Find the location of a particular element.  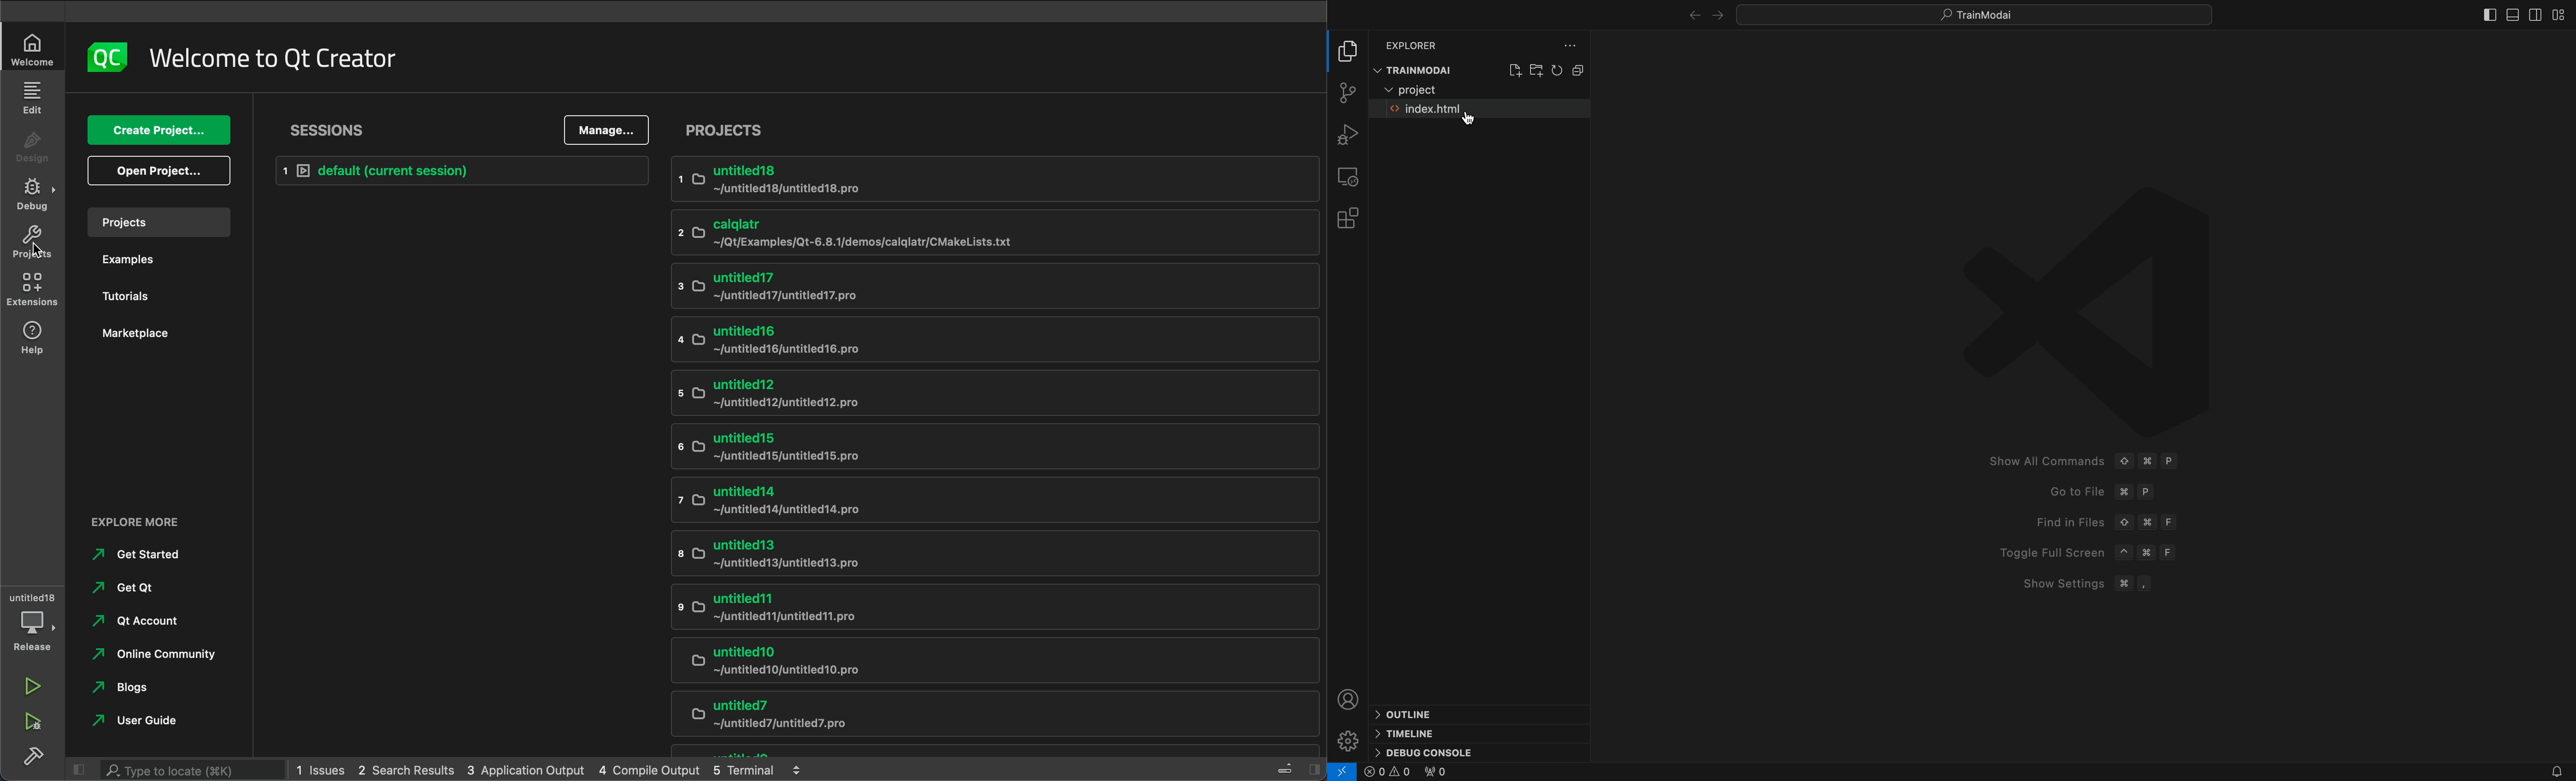

projects is located at coordinates (160, 221).